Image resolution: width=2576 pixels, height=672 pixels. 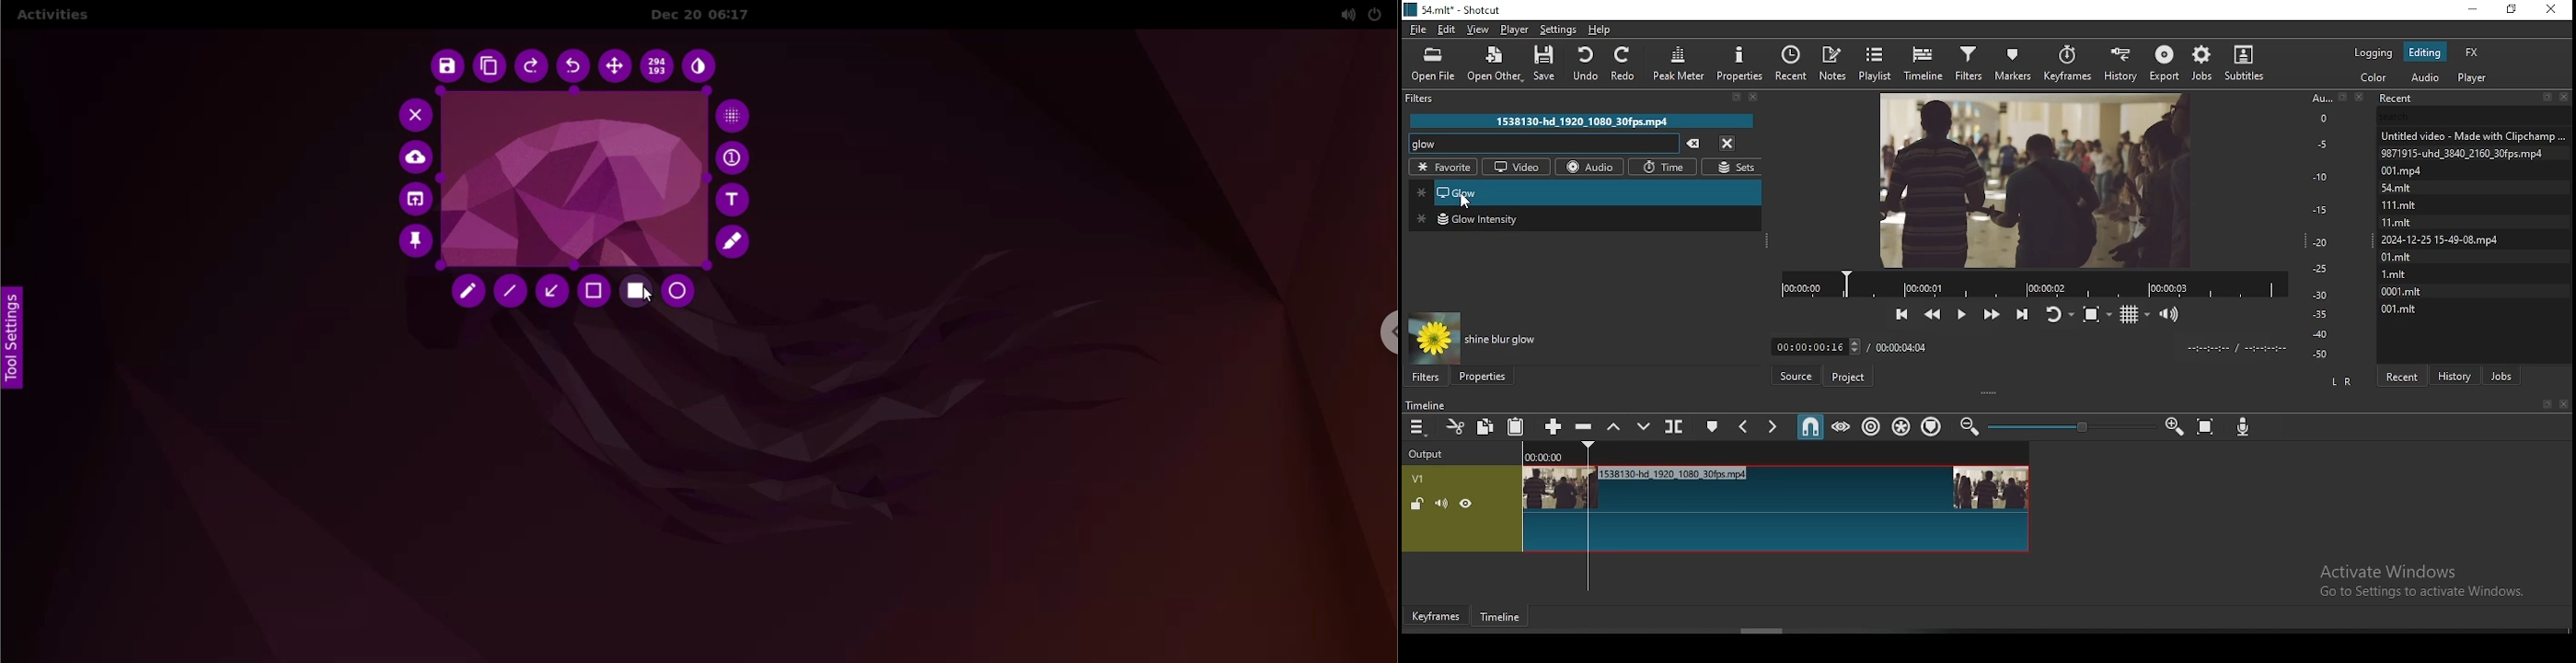 What do you see at coordinates (2472, 134) in the screenshot?
I see `Untitled video - Made with Clipchamp .` at bounding box center [2472, 134].